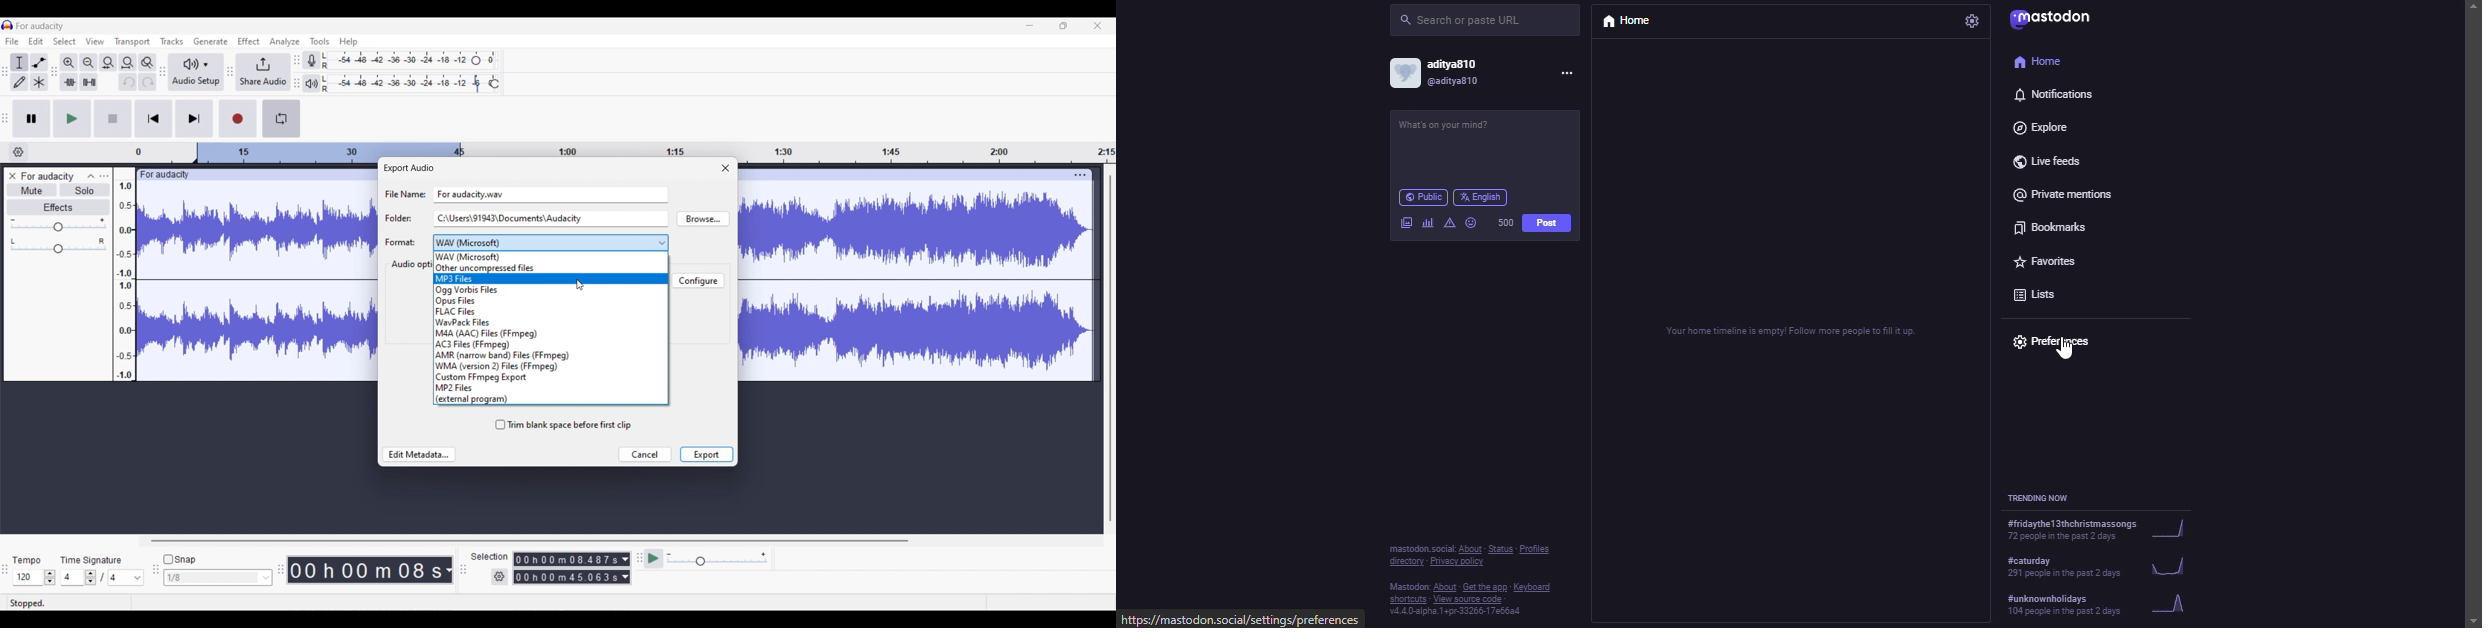 The image size is (2492, 644). I want to click on Current track, so click(906, 275).